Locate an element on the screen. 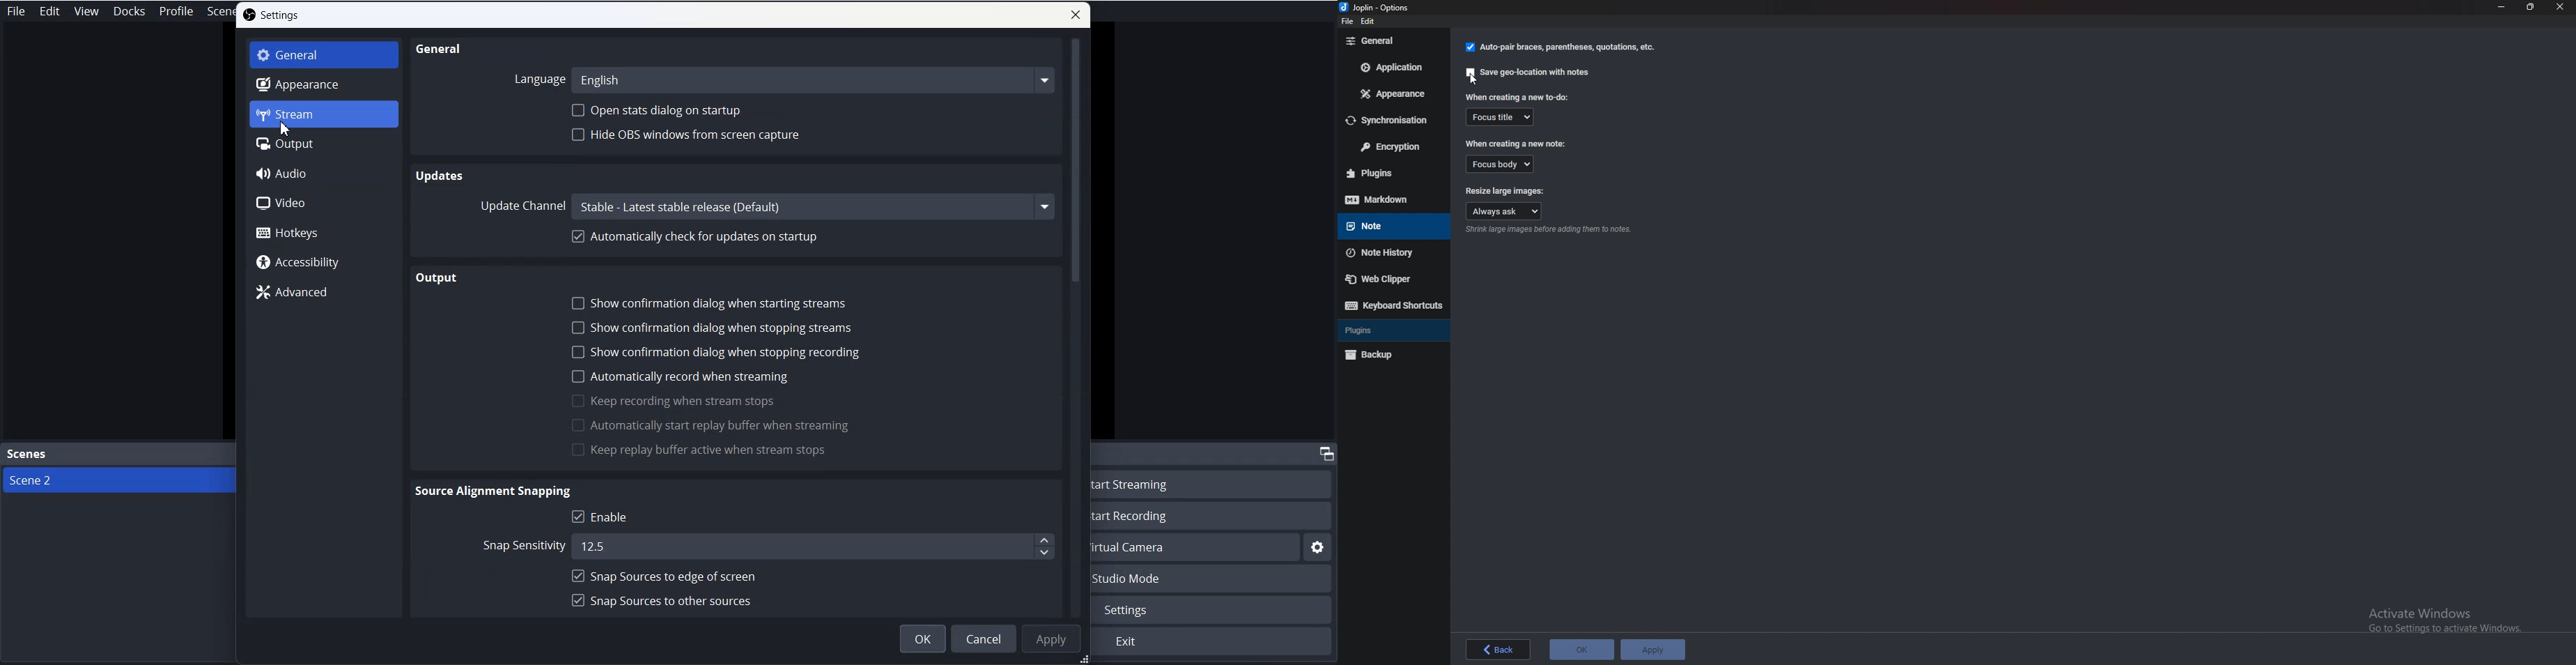 This screenshot has width=2576, height=672. Settings is located at coordinates (1215, 610).